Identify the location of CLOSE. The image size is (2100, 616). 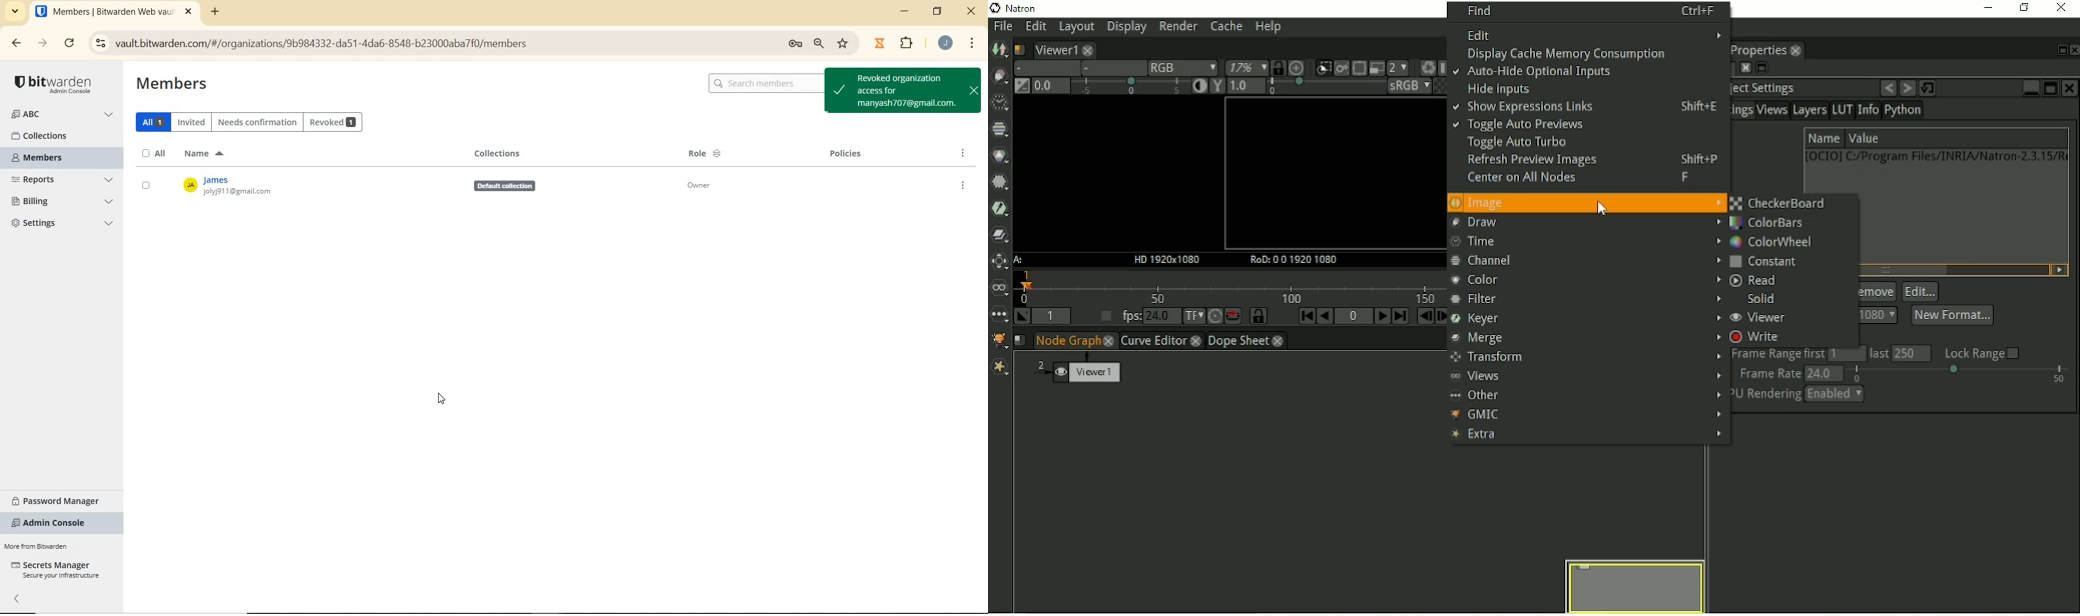
(972, 11).